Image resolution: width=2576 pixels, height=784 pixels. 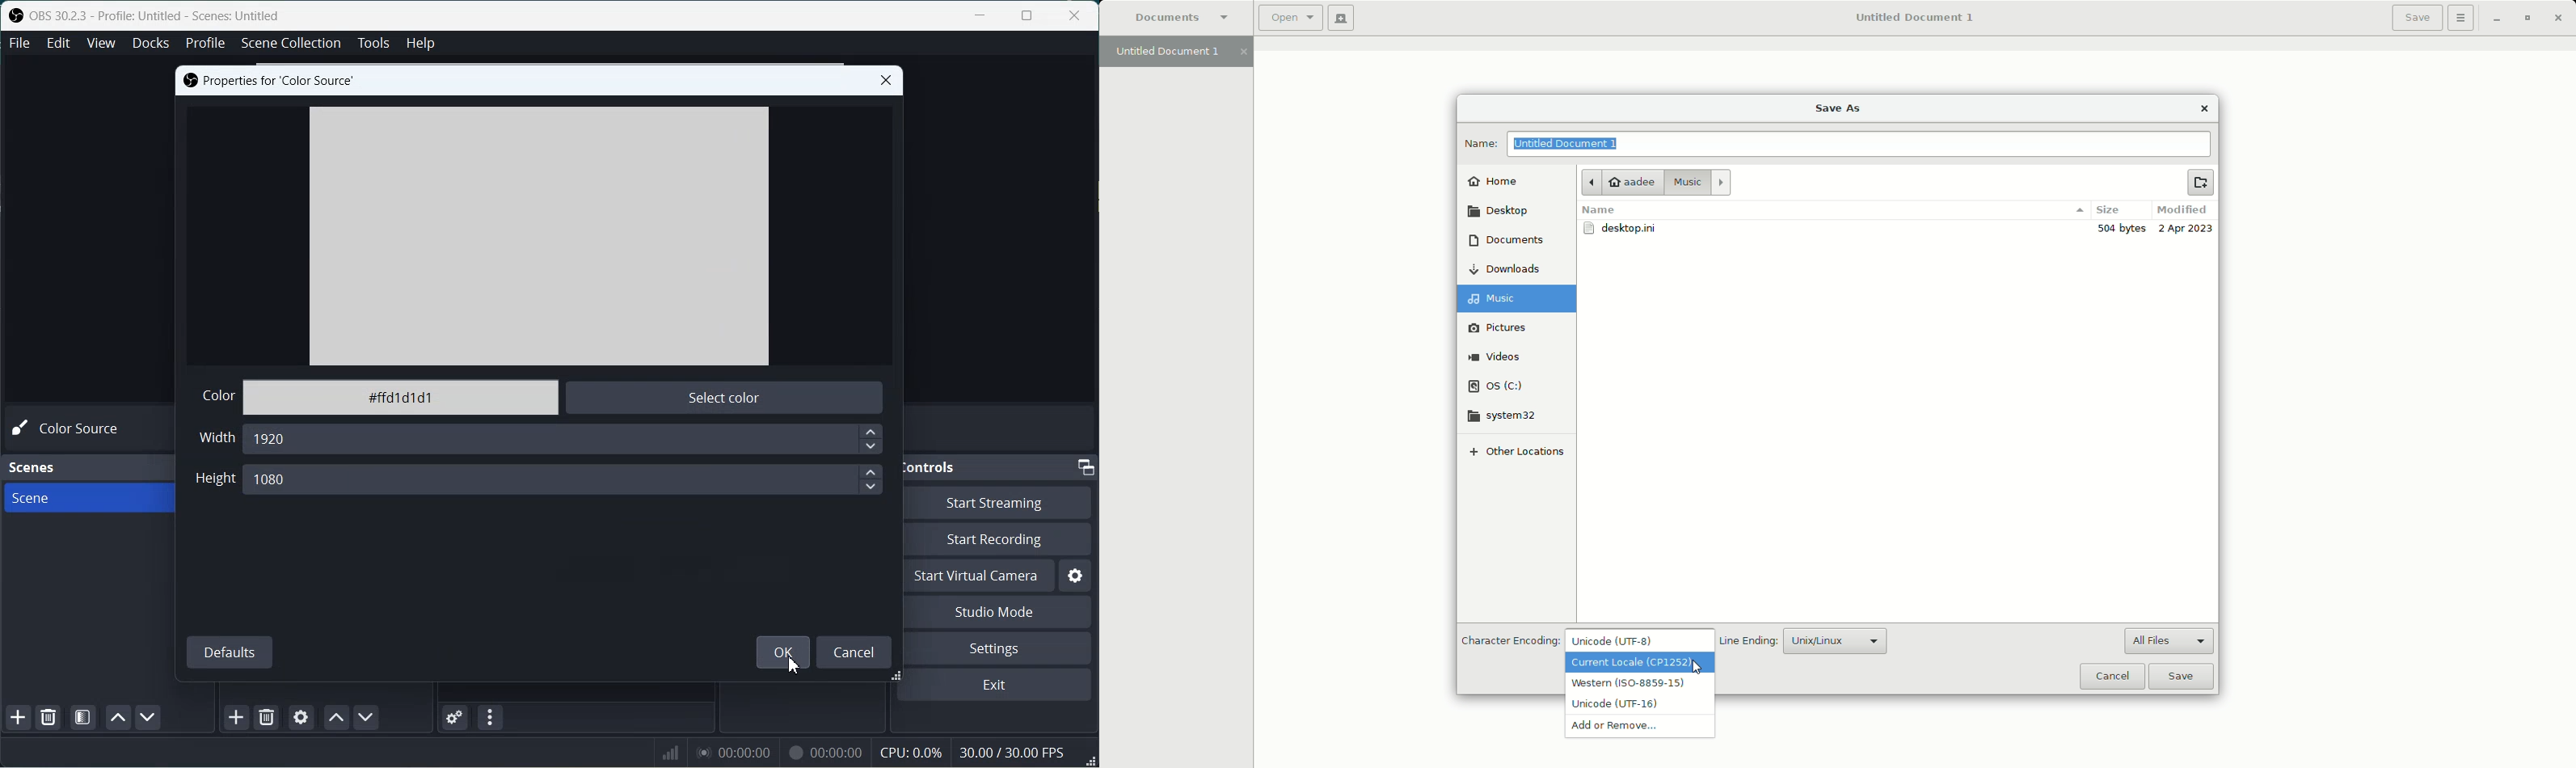 What do you see at coordinates (1002, 502) in the screenshot?
I see `Start Streaming` at bounding box center [1002, 502].